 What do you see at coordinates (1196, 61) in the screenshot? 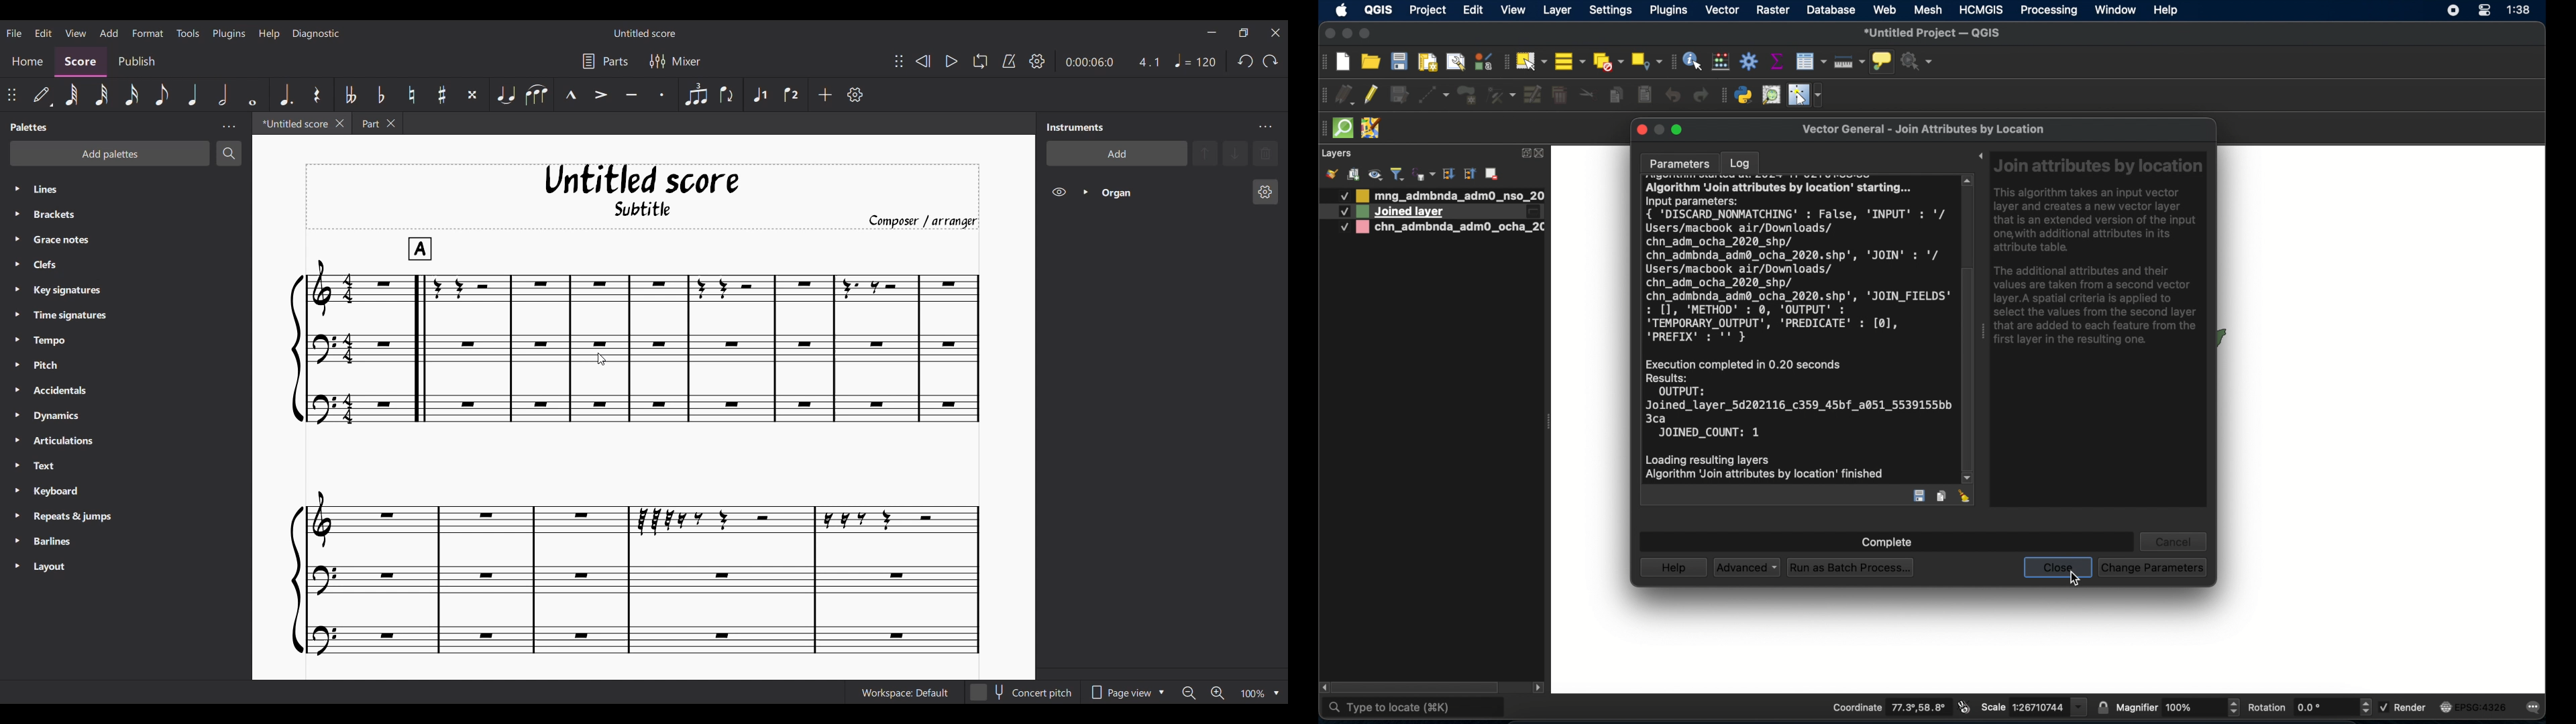
I see `Quarter note` at bounding box center [1196, 61].